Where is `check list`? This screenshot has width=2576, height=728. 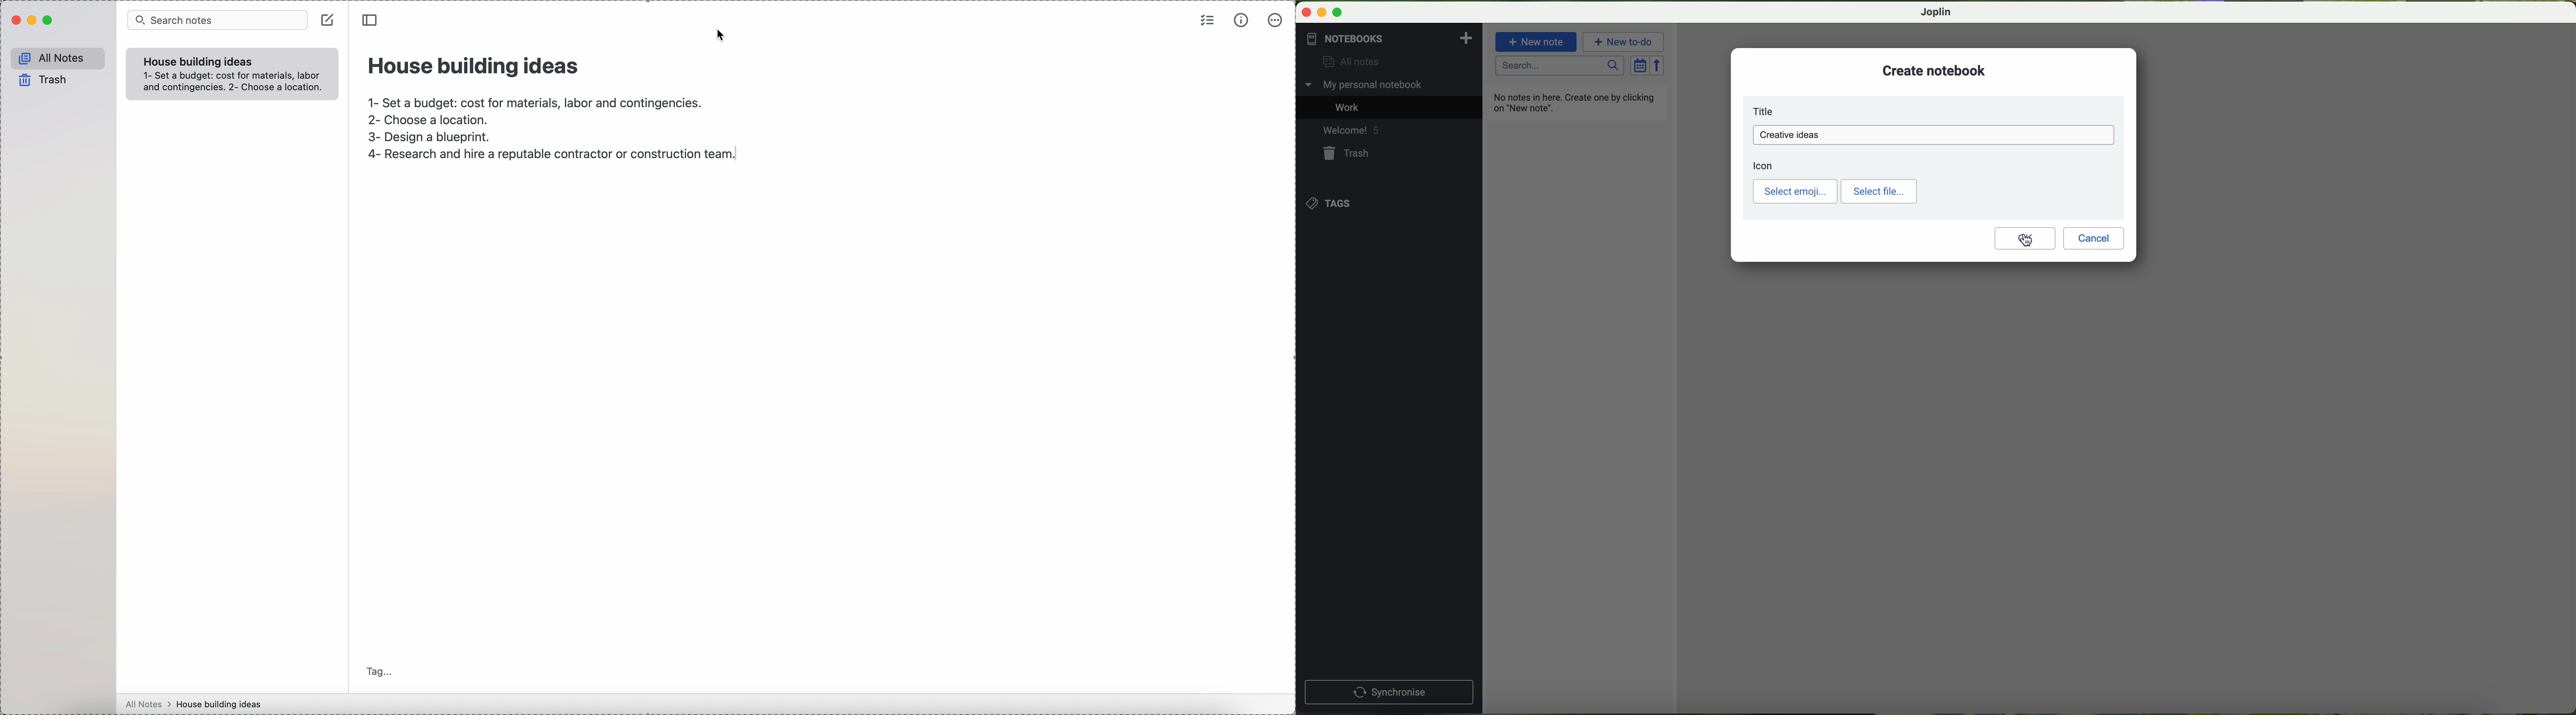
check list is located at coordinates (1206, 22).